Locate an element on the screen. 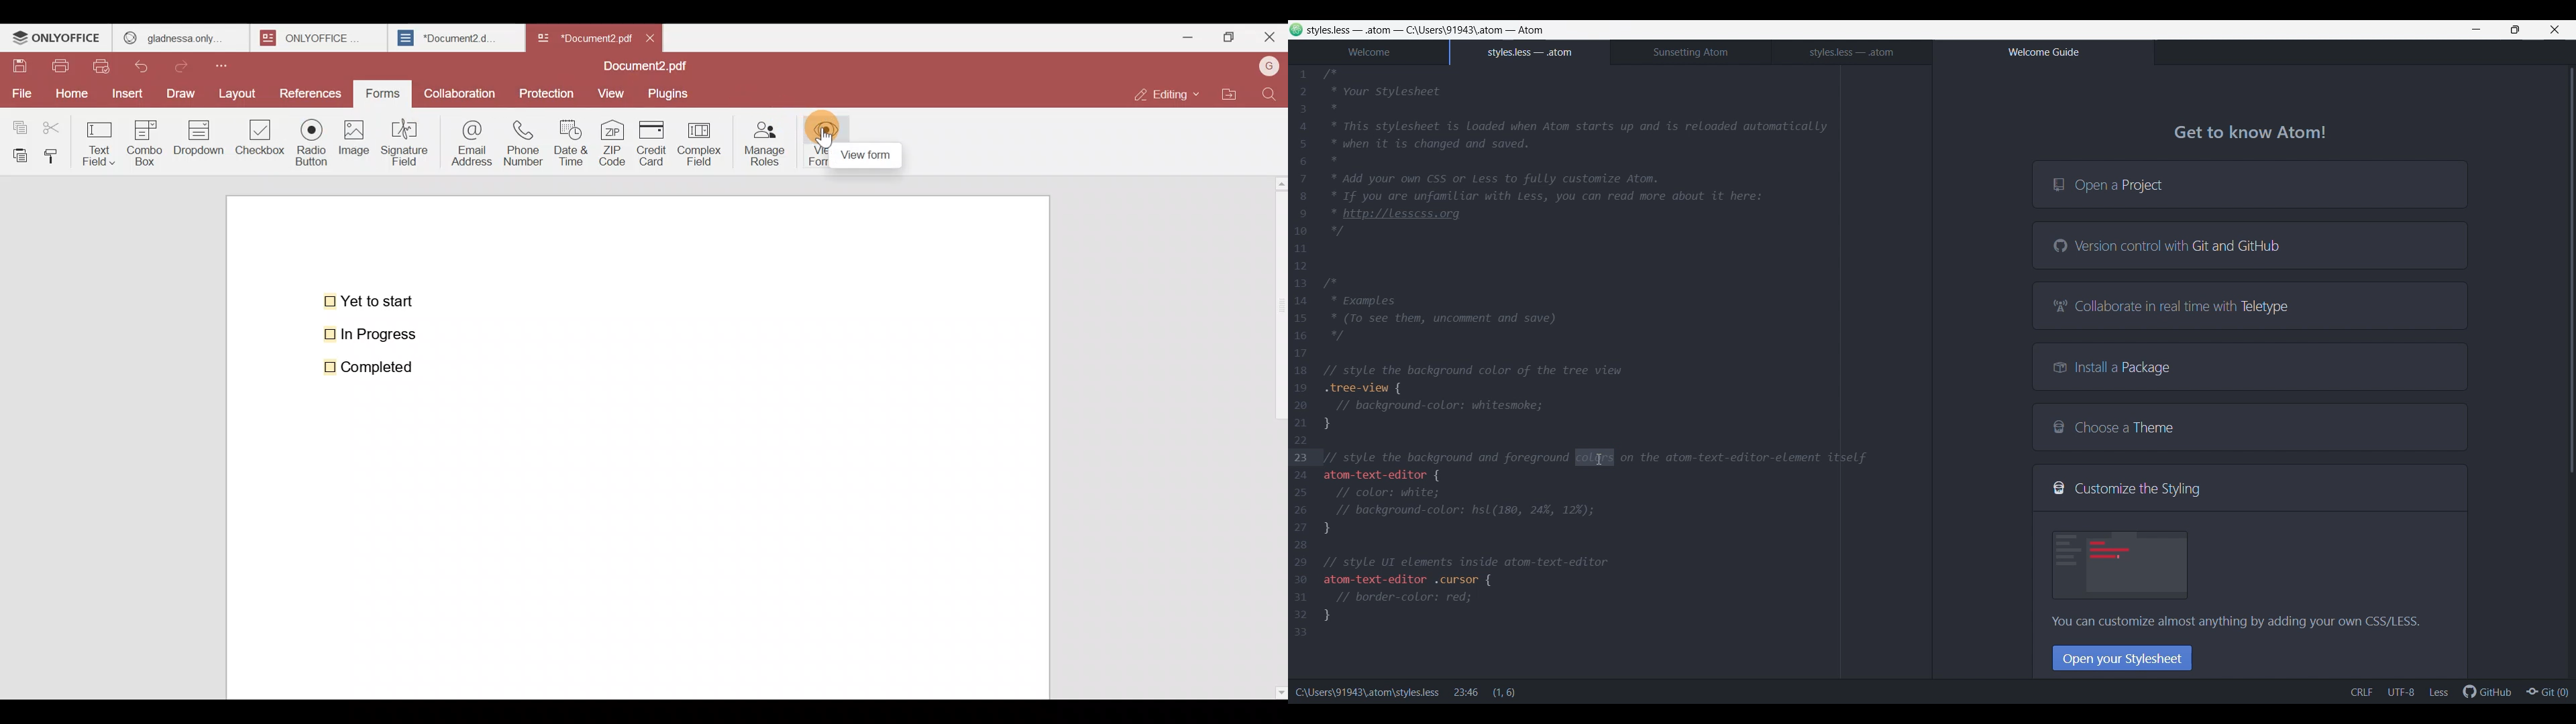  Print file is located at coordinates (63, 67).